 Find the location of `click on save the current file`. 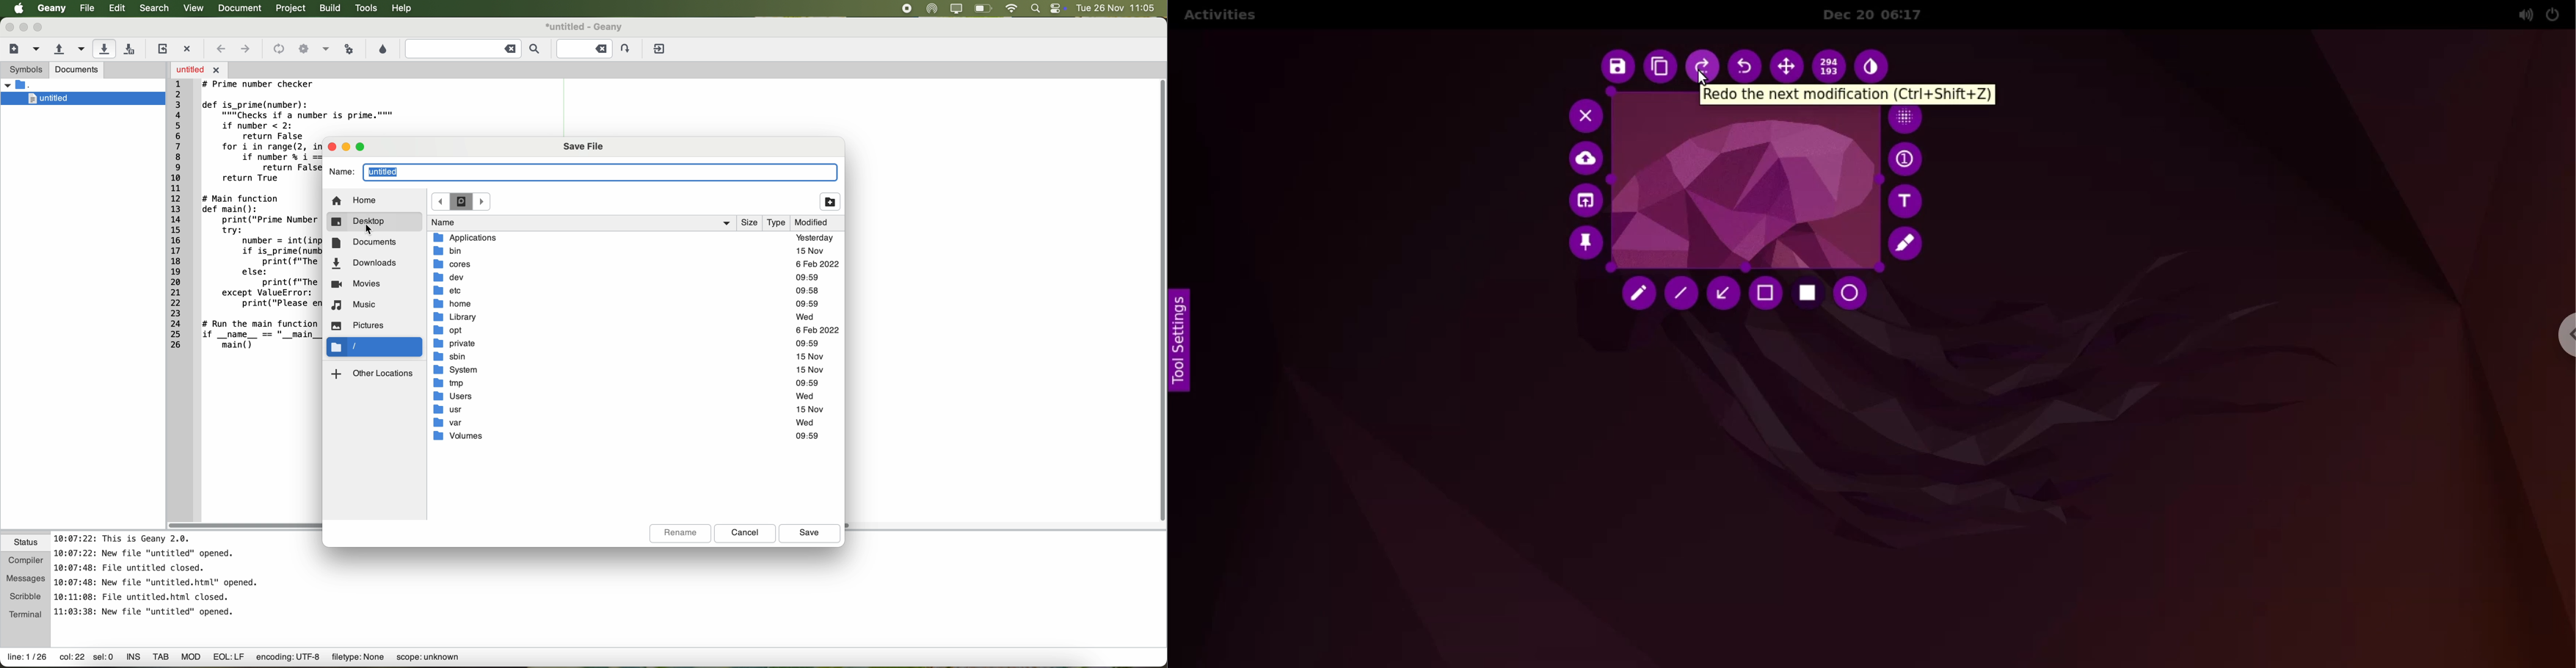

click on save the current file is located at coordinates (104, 49).